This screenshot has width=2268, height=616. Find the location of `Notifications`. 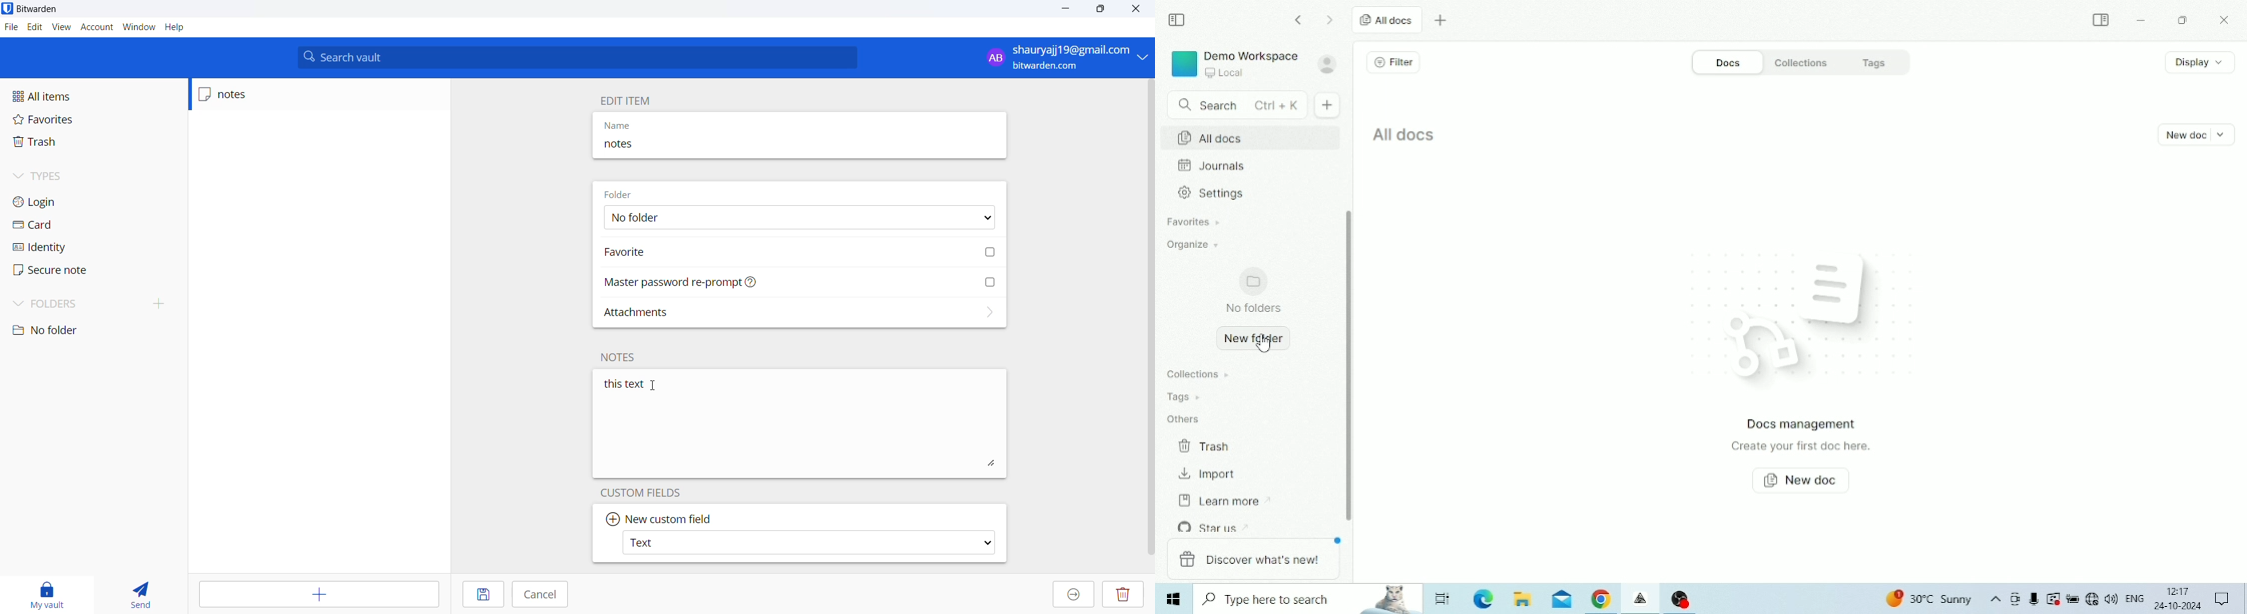

Notifications is located at coordinates (2222, 598).